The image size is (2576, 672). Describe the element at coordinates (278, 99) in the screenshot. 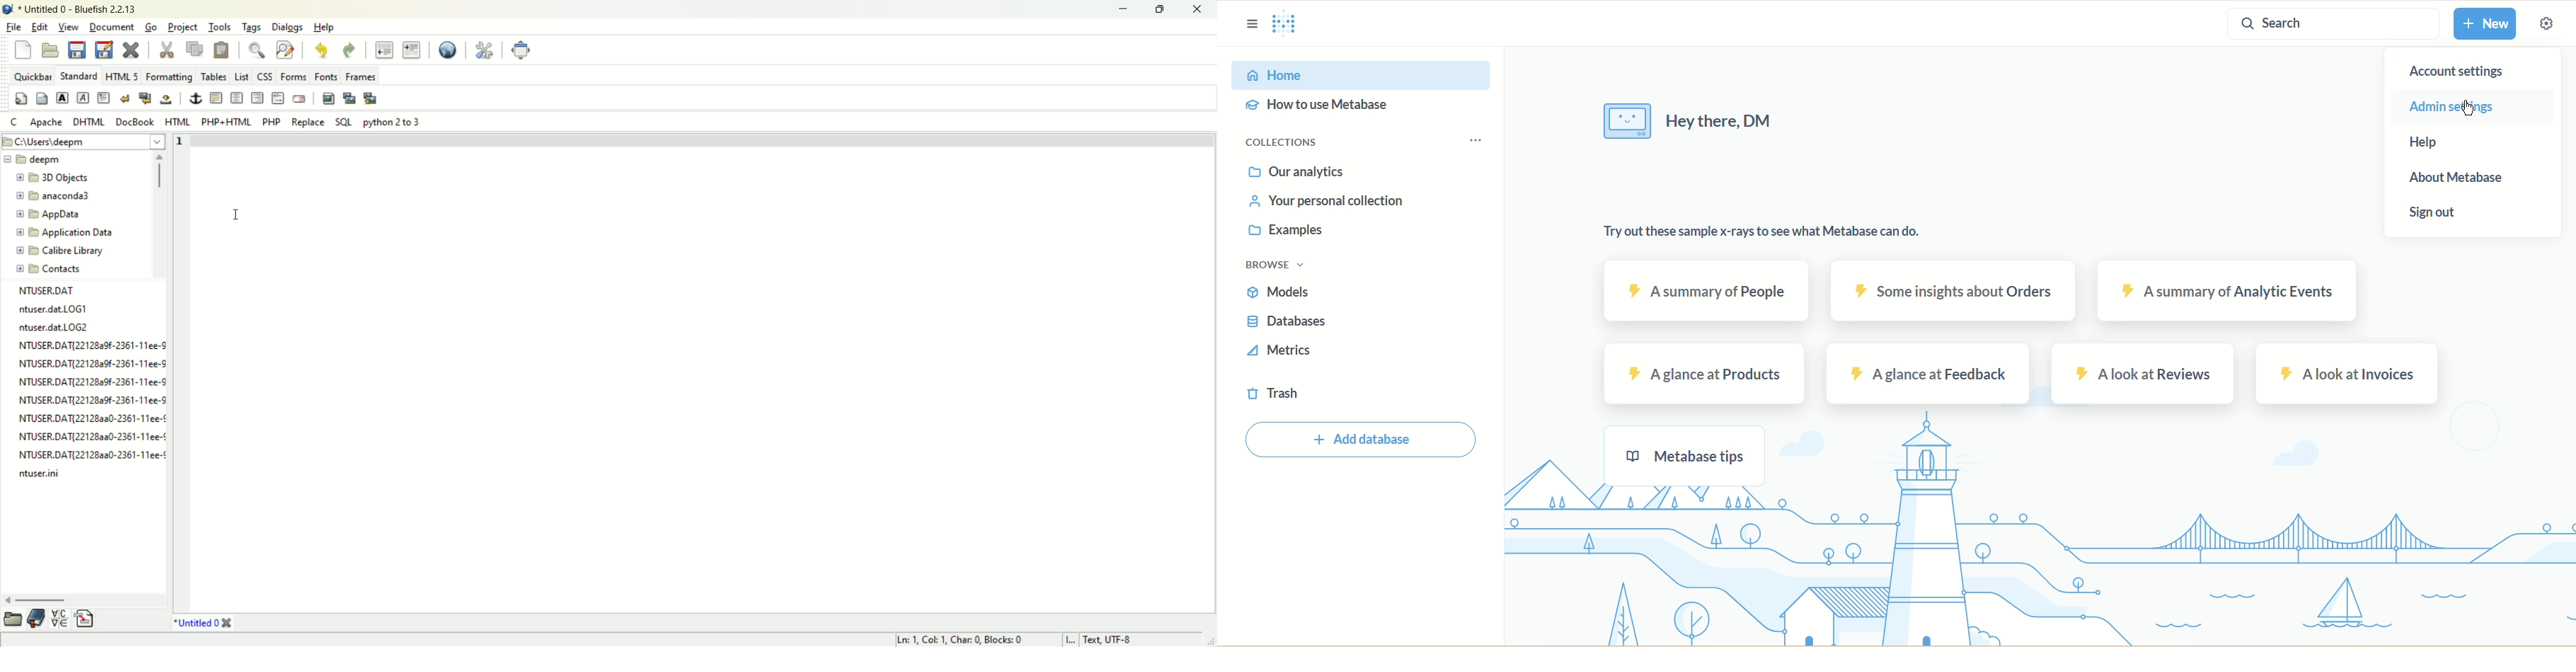

I see `html comment` at that location.